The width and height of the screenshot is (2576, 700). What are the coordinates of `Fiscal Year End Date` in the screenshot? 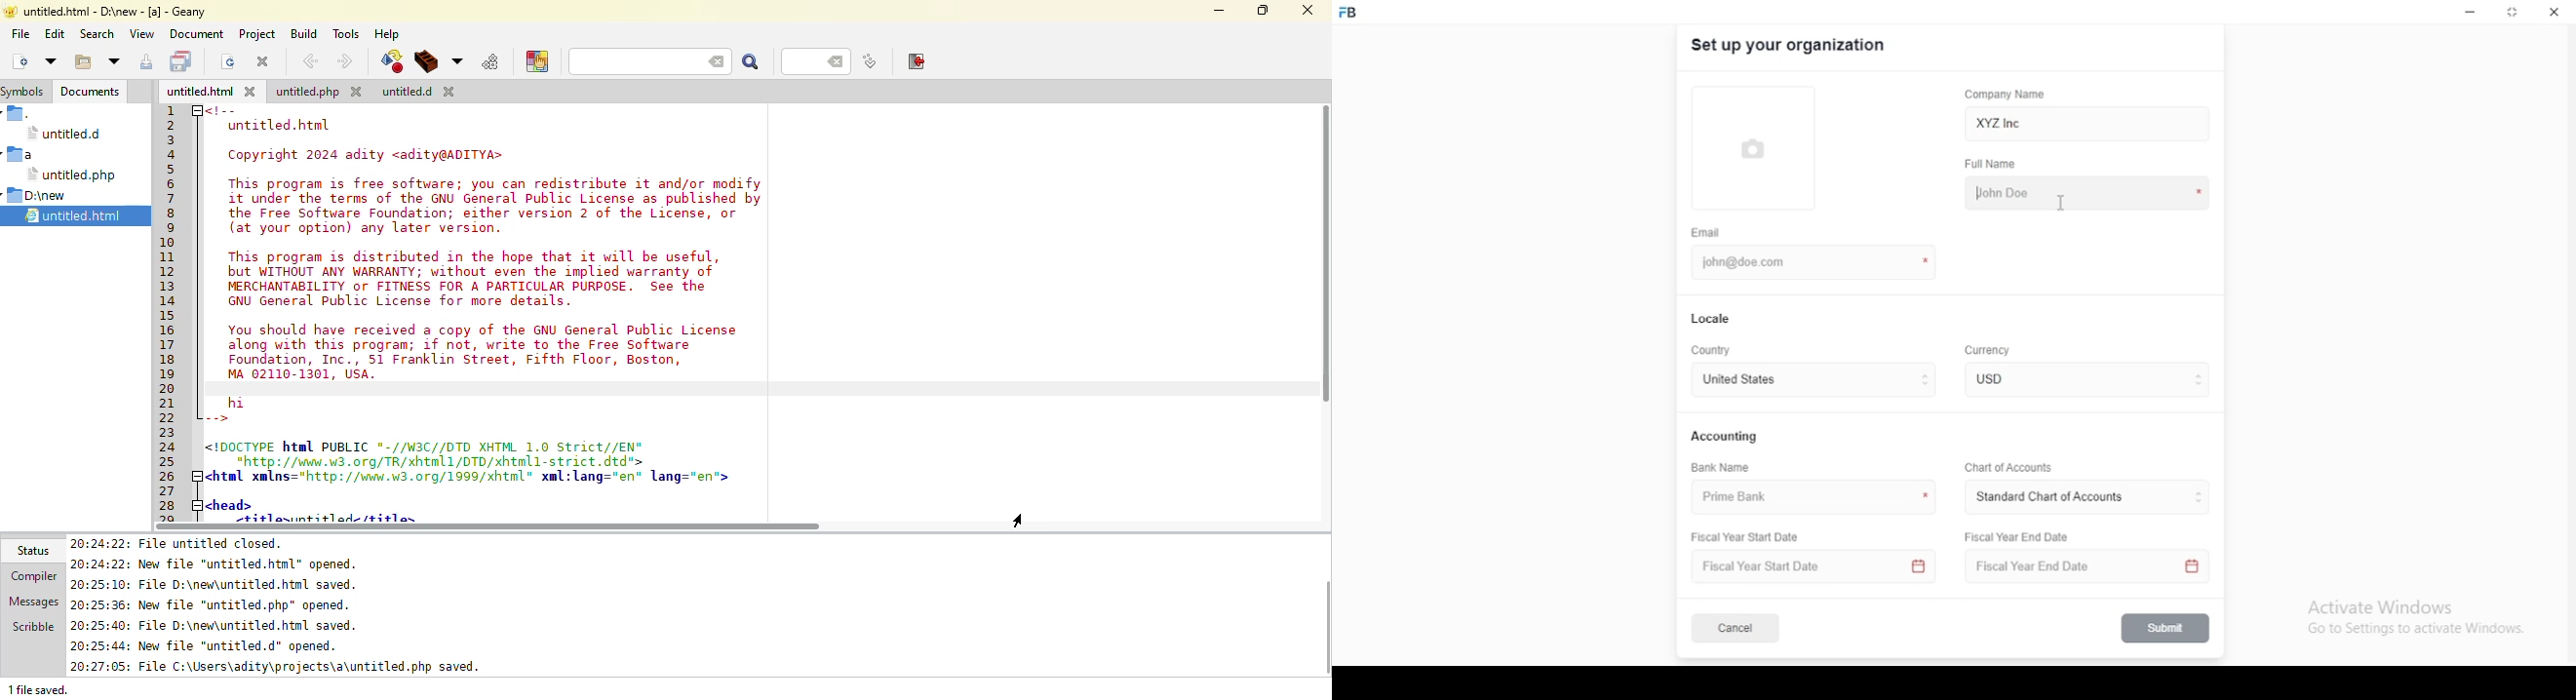 It's located at (2018, 537).